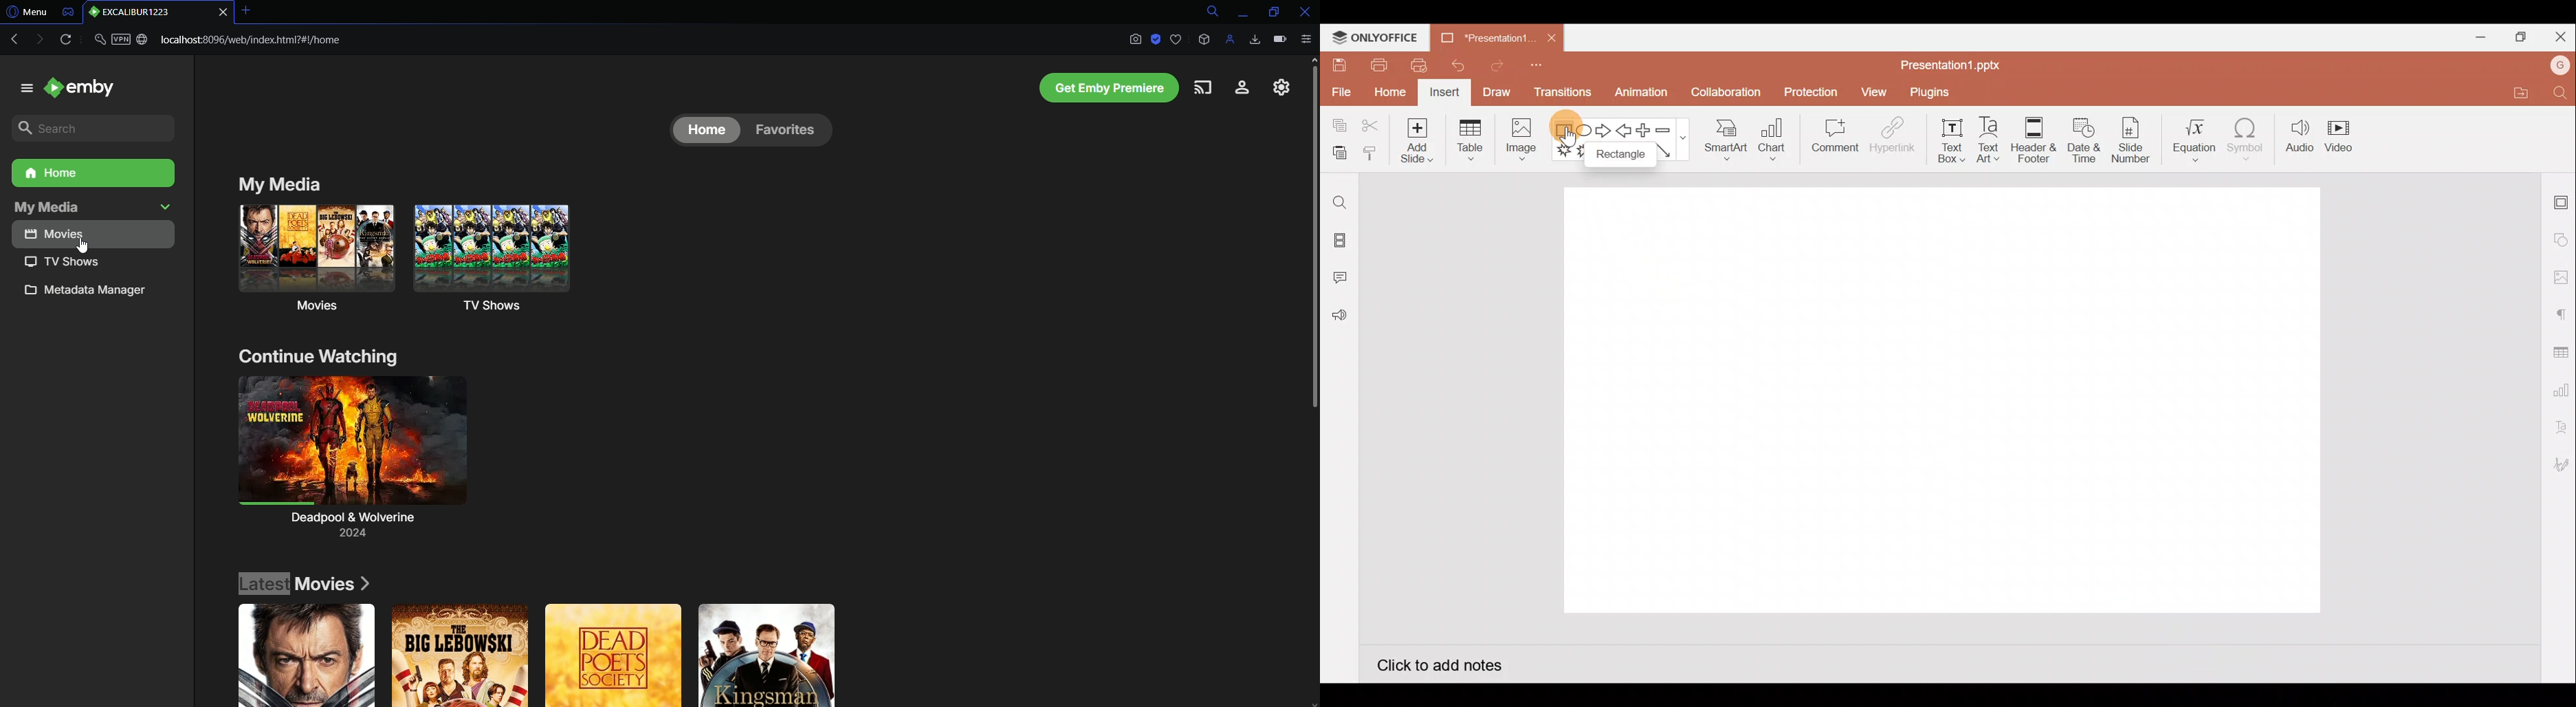 This screenshot has height=728, width=2576. What do you see at coordinates (1257, 39) in the screenshot?
I see `Downloads` at bounding box center [1257, 39].